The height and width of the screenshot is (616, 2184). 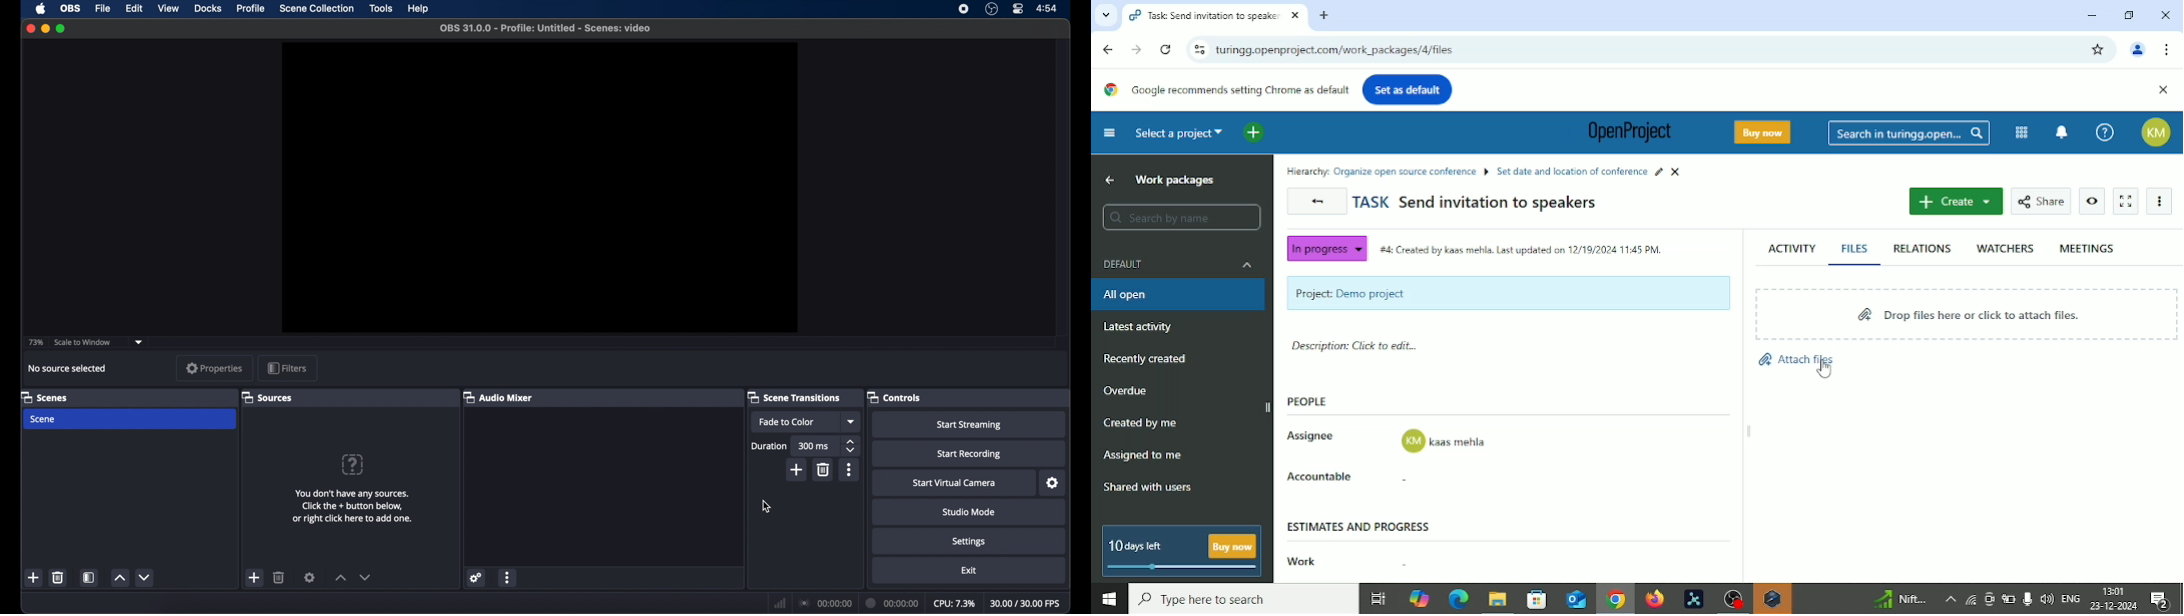 What do you see at coordinates (279, 577) in the screenshot?
I see `delete` at bounding box center [279, 577].